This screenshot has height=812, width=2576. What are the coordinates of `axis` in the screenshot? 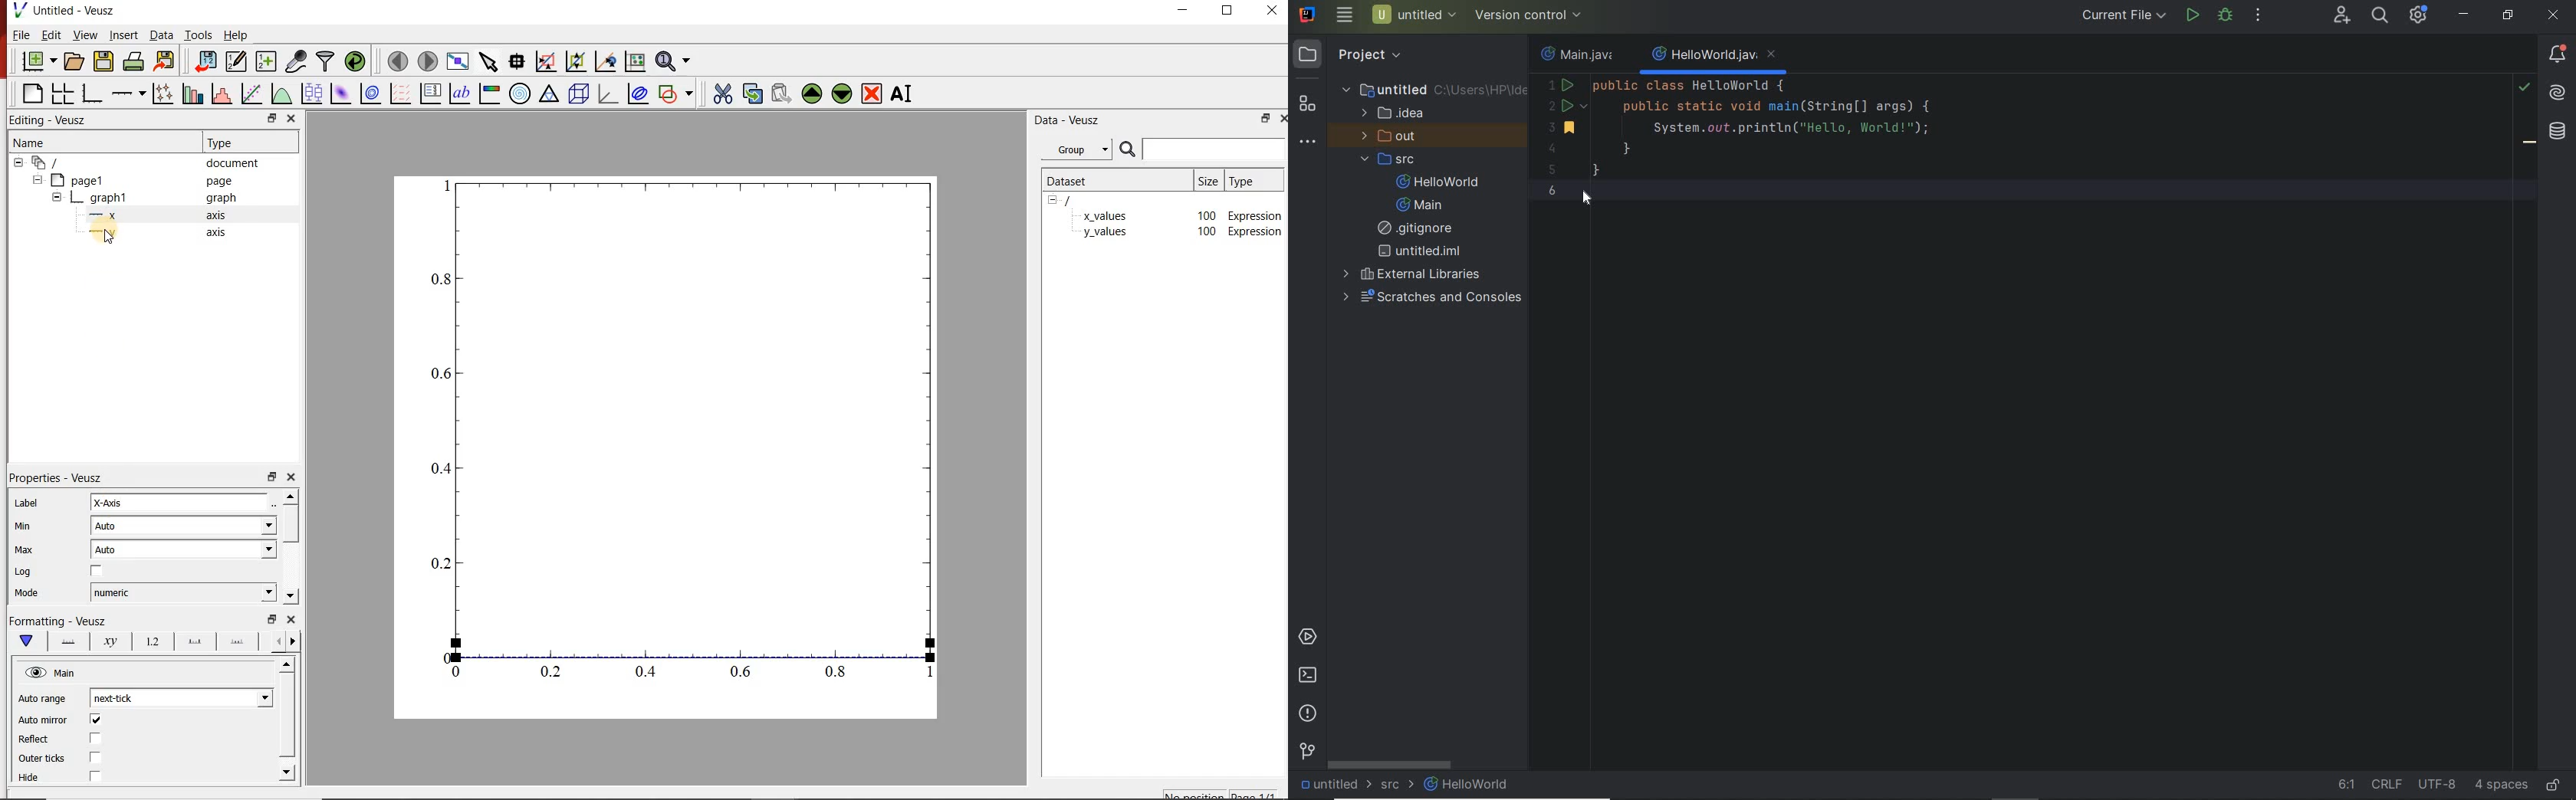 It's located at (218, 215).